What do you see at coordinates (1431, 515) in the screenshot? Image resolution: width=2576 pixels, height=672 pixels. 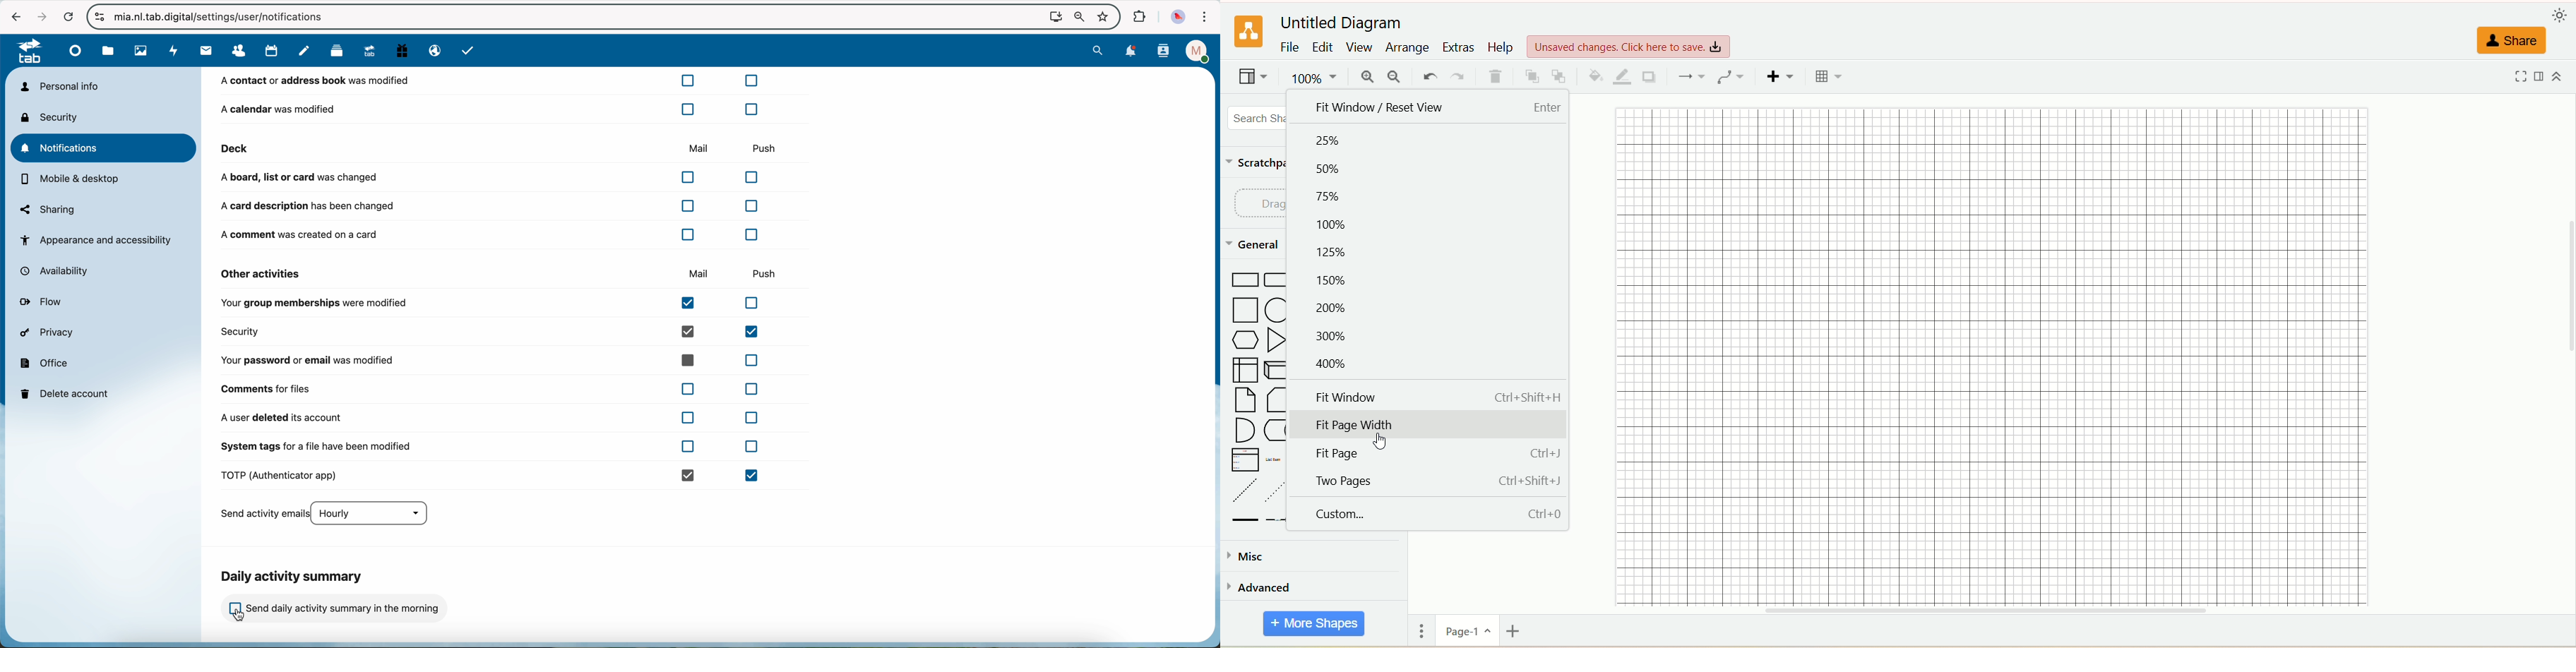 I see `custom` at bounding box center [1431, 515].